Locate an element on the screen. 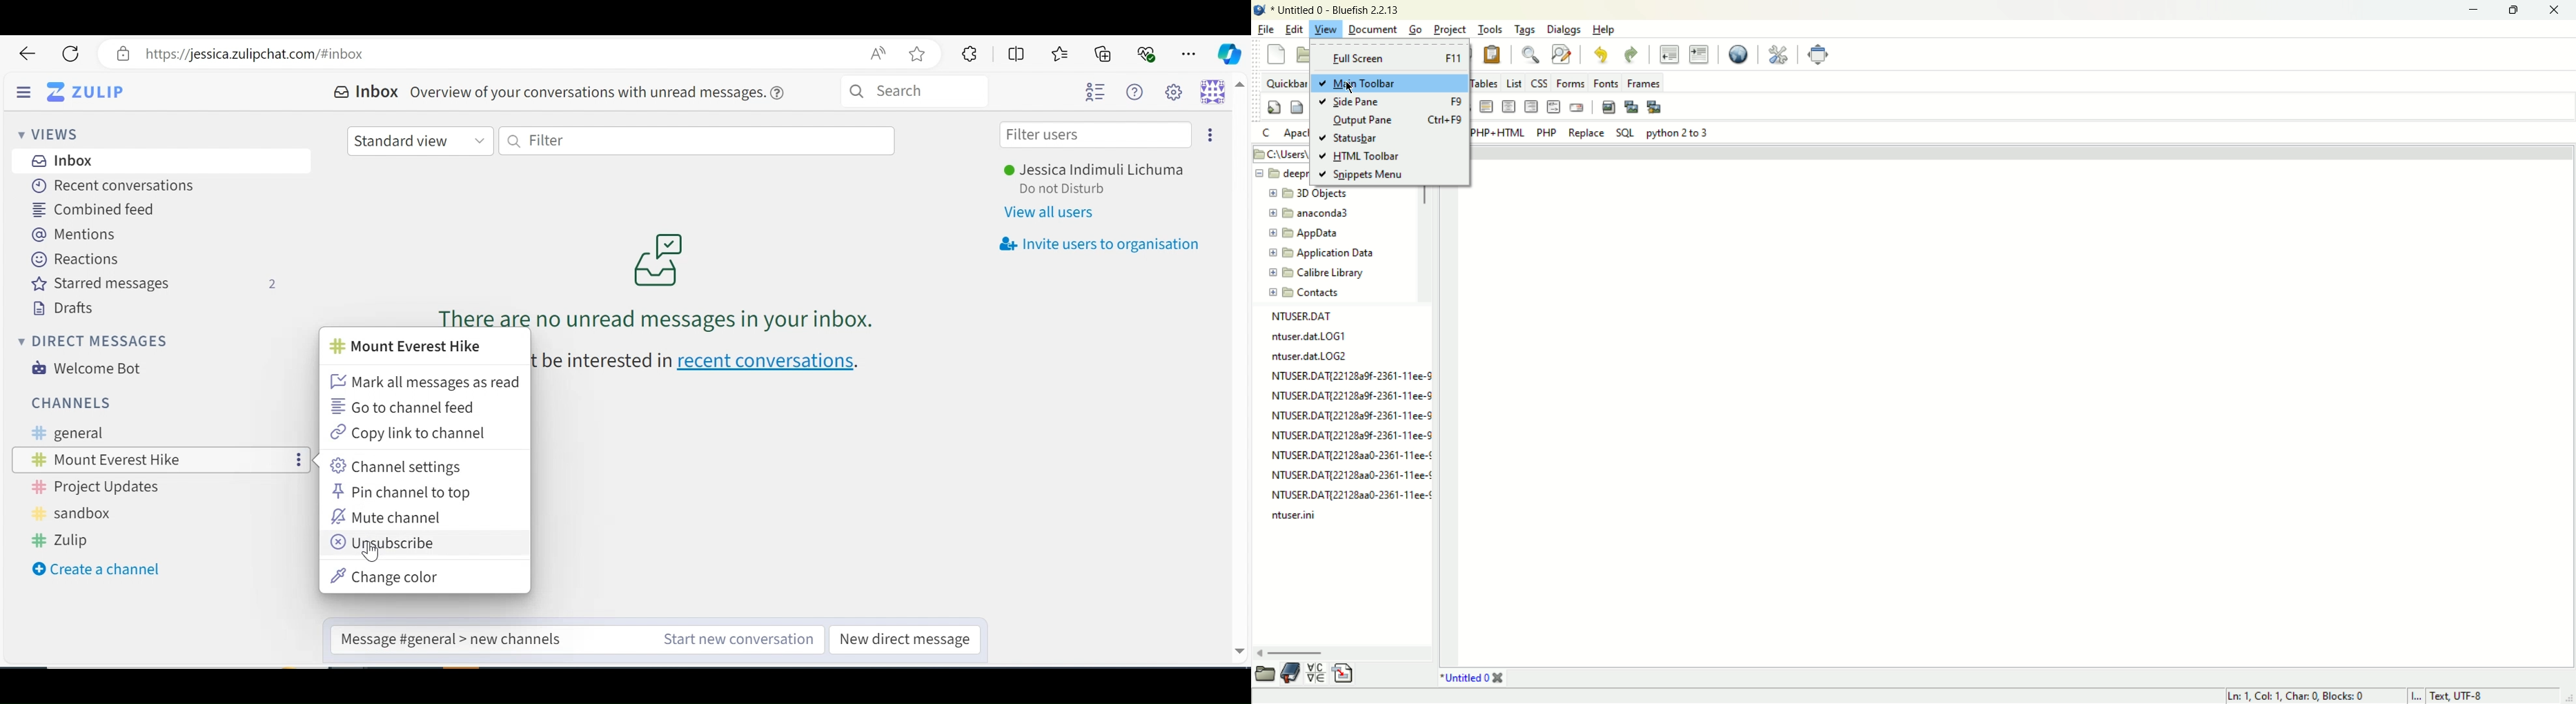 The image size is (2576, 728). Mentions is located at coordinates (76, 234).